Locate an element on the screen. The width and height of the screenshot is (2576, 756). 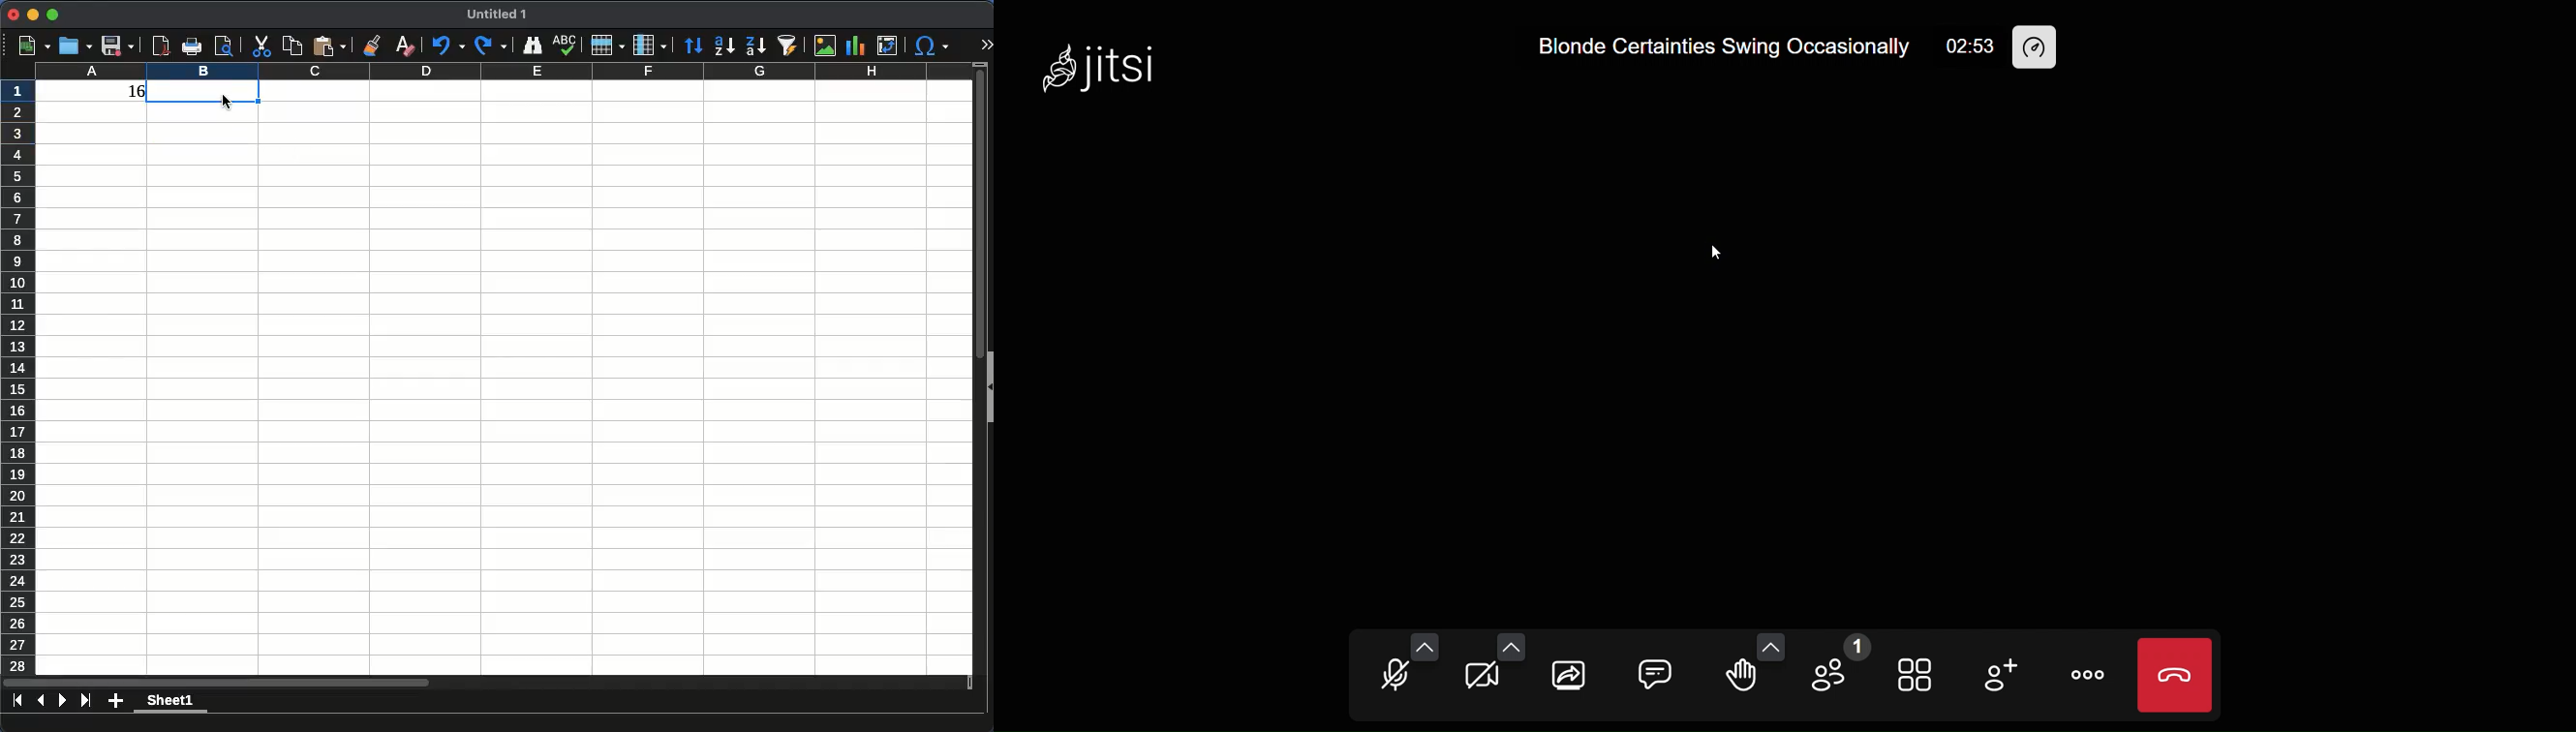
special characters is located at coordinates (931, 46).